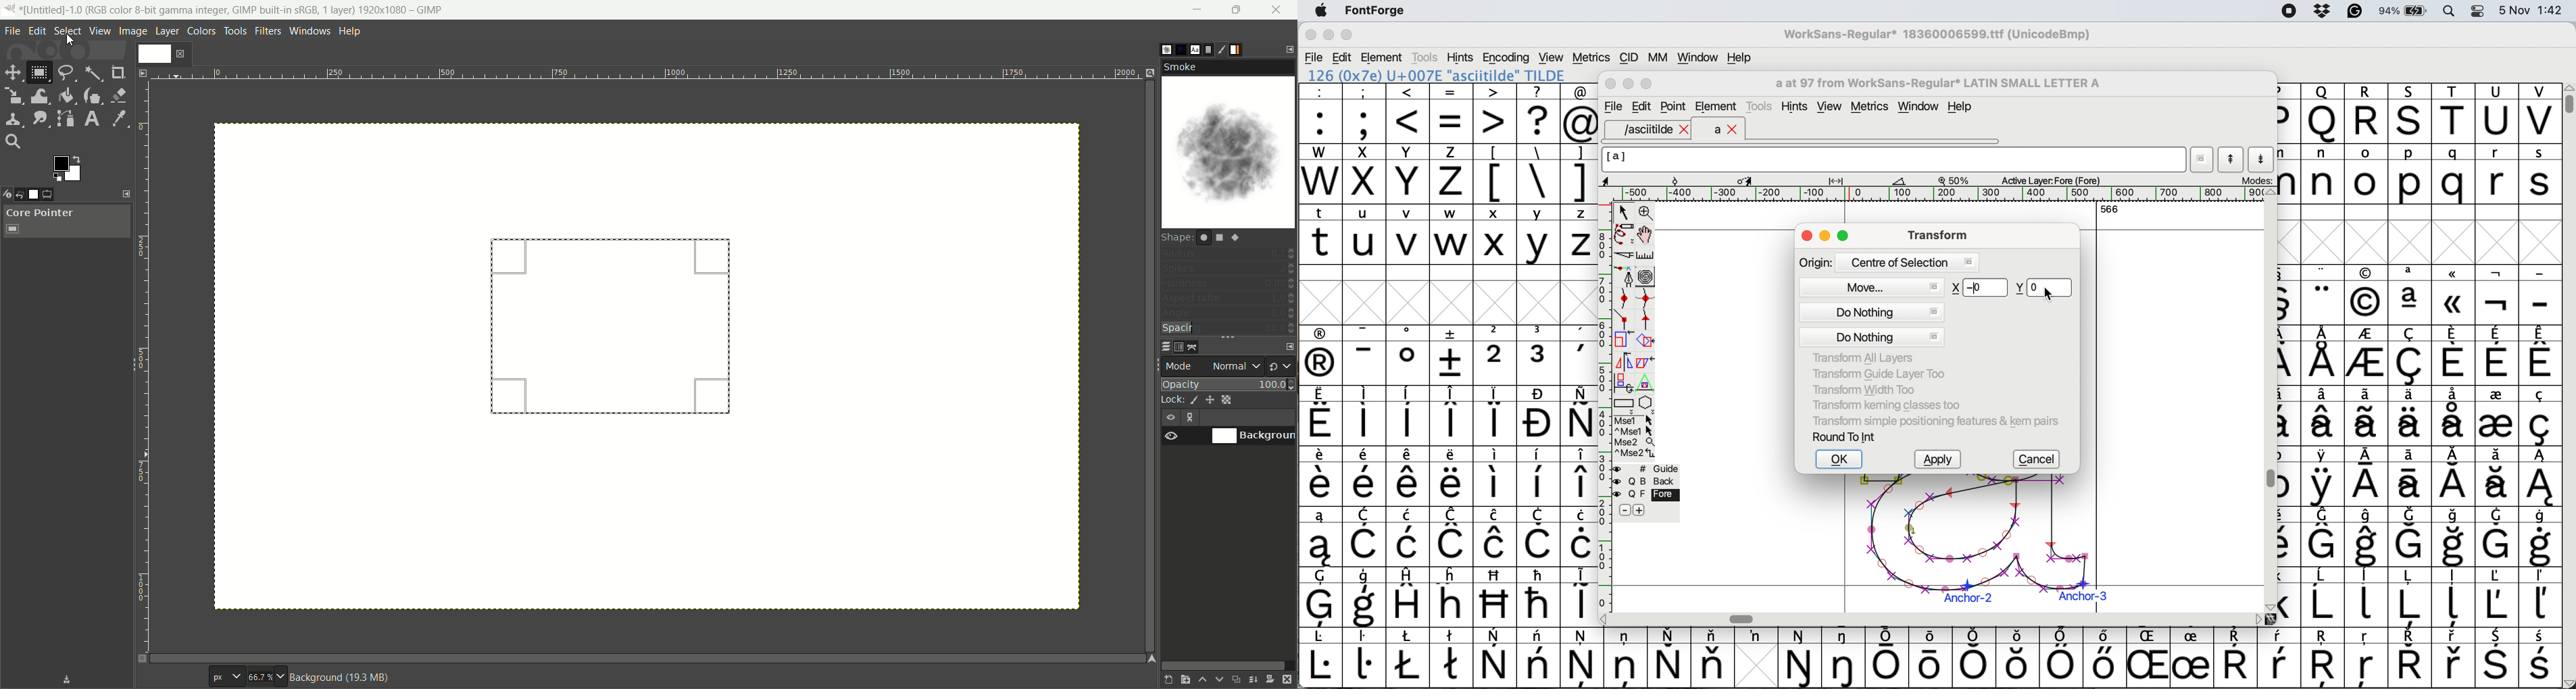 The height and width of the screenshot is (700, 2576). Describe the element at coordinates (2231, 160) in the screenshot. I see `show previous letter` at that location.